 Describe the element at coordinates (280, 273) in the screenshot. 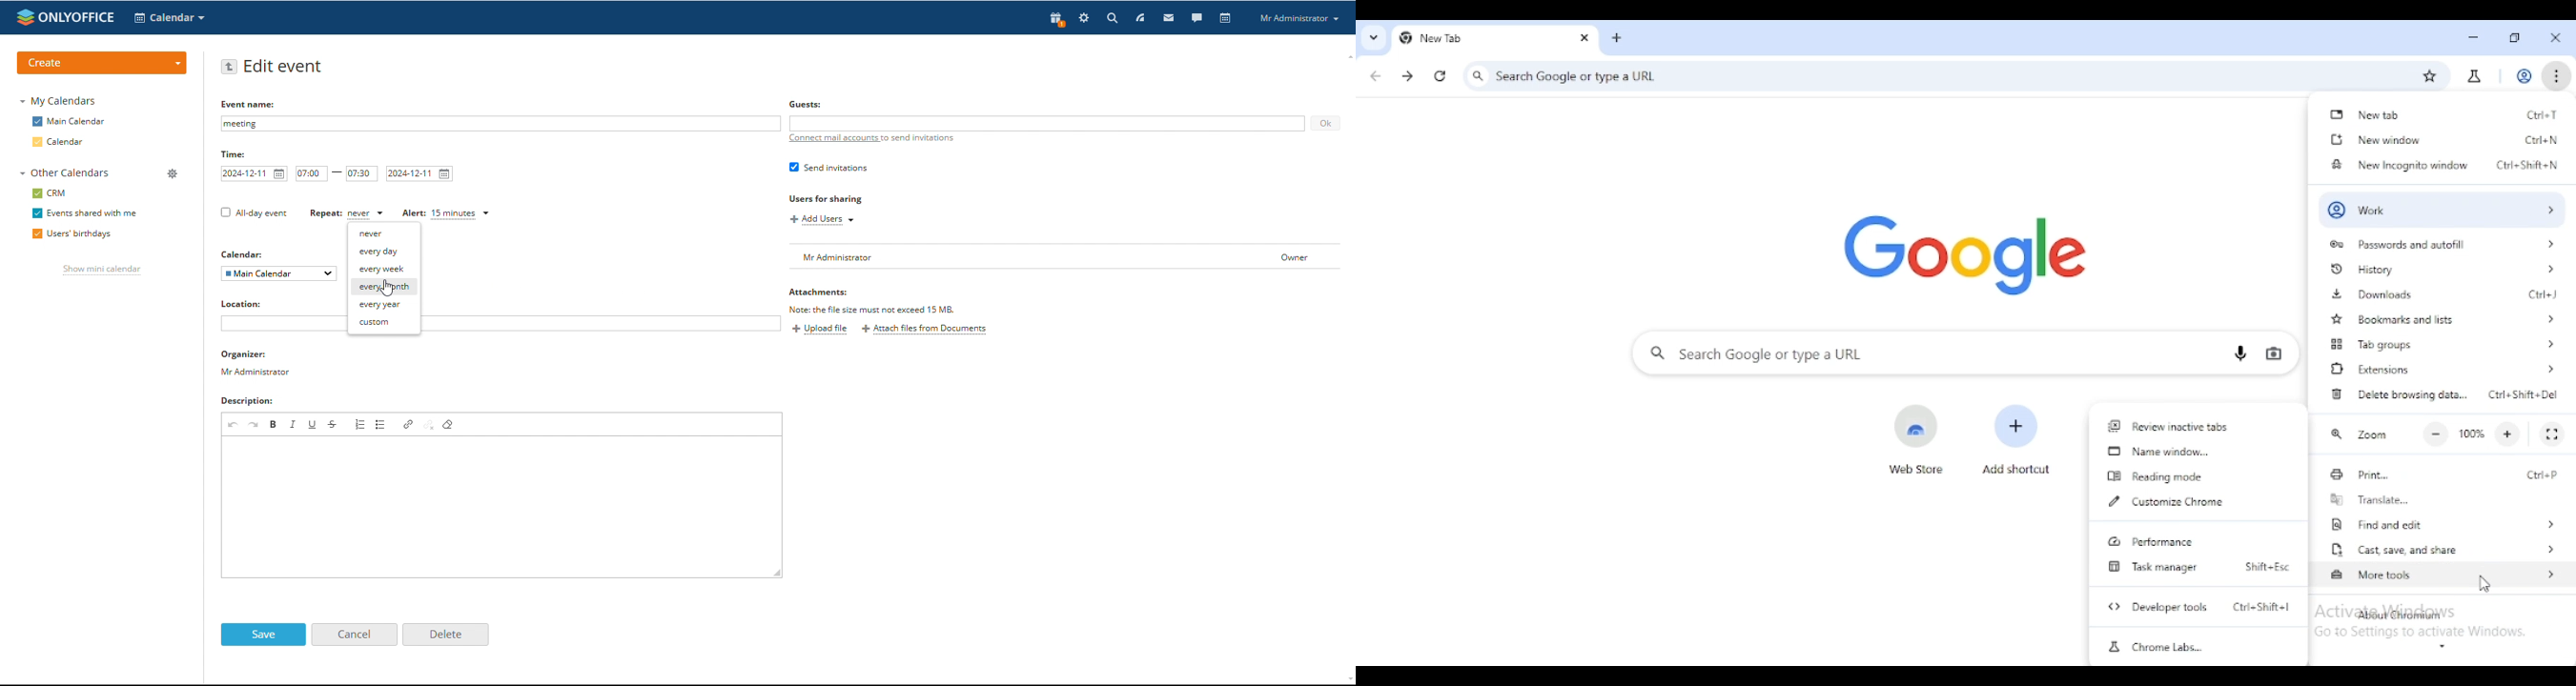

I see `select calendar` at that location.